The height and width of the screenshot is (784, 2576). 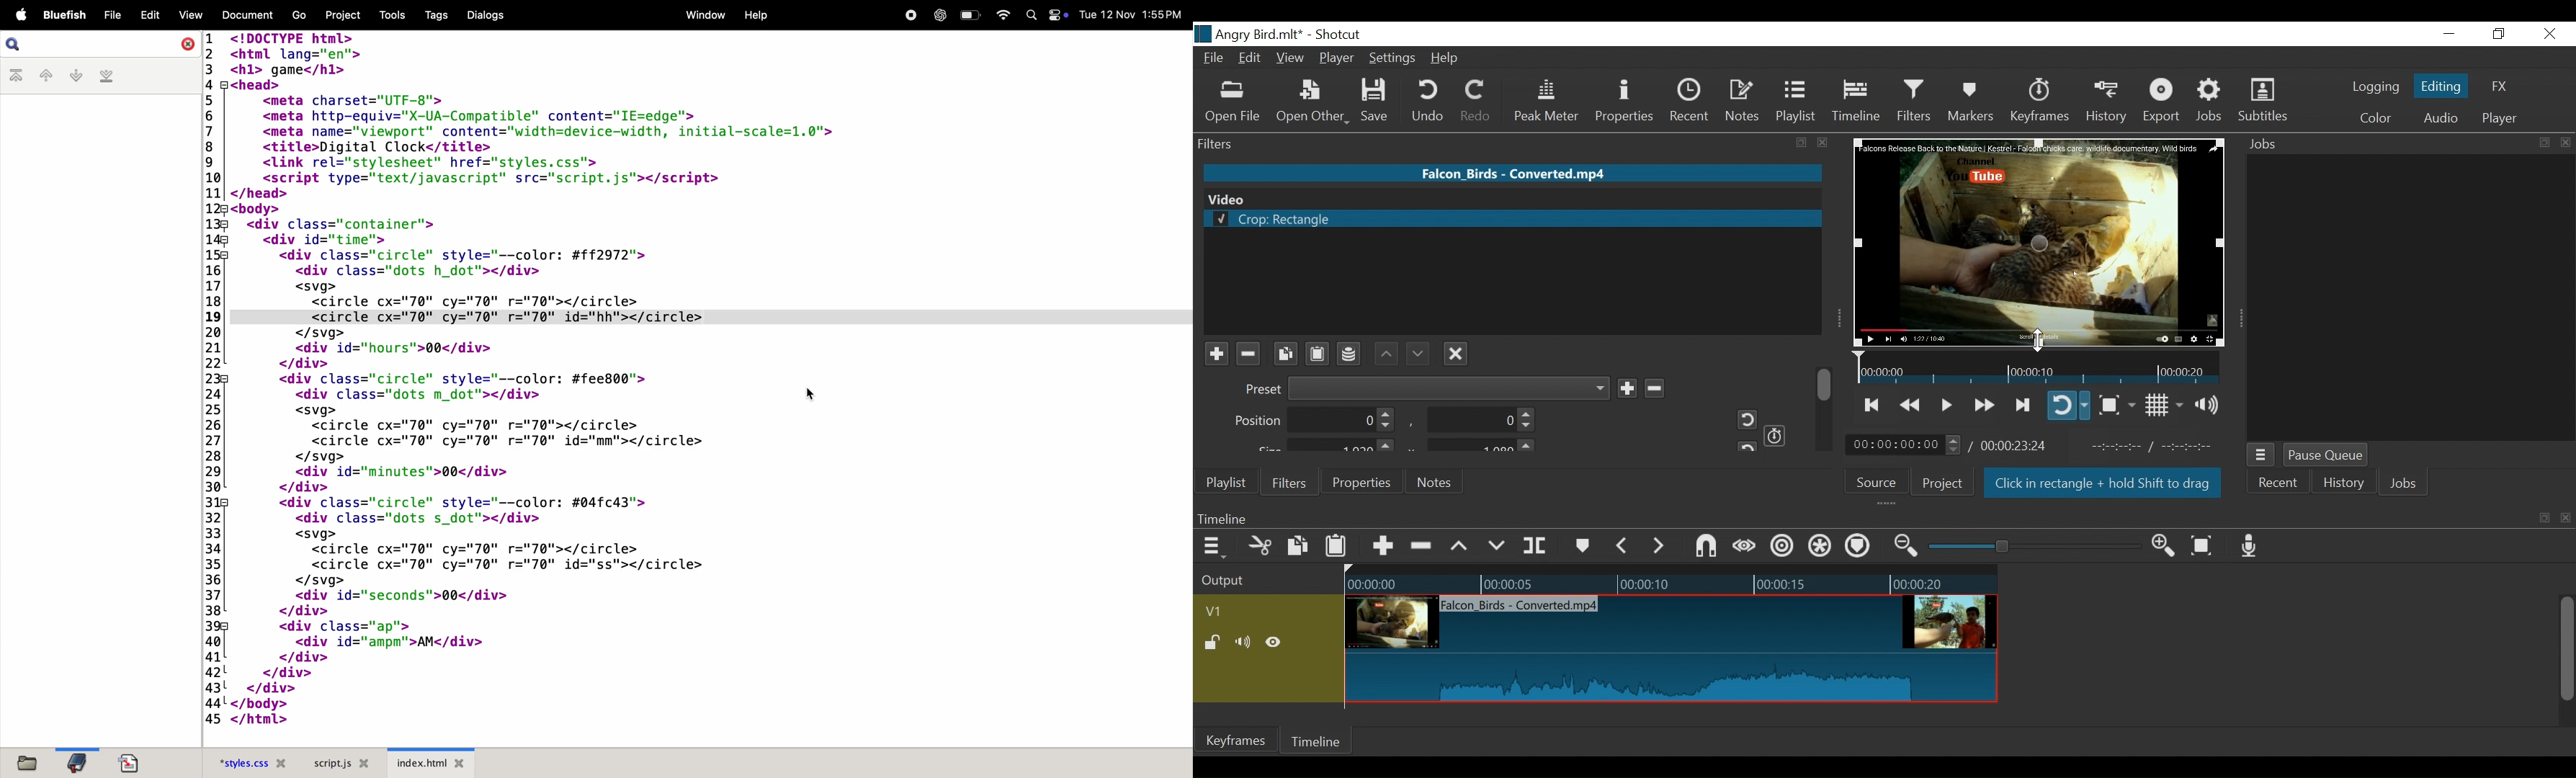 What do you see at coordinates (1312, 102) in the screenshot?
I see `Open Other` at bounding box center [1312, 102].